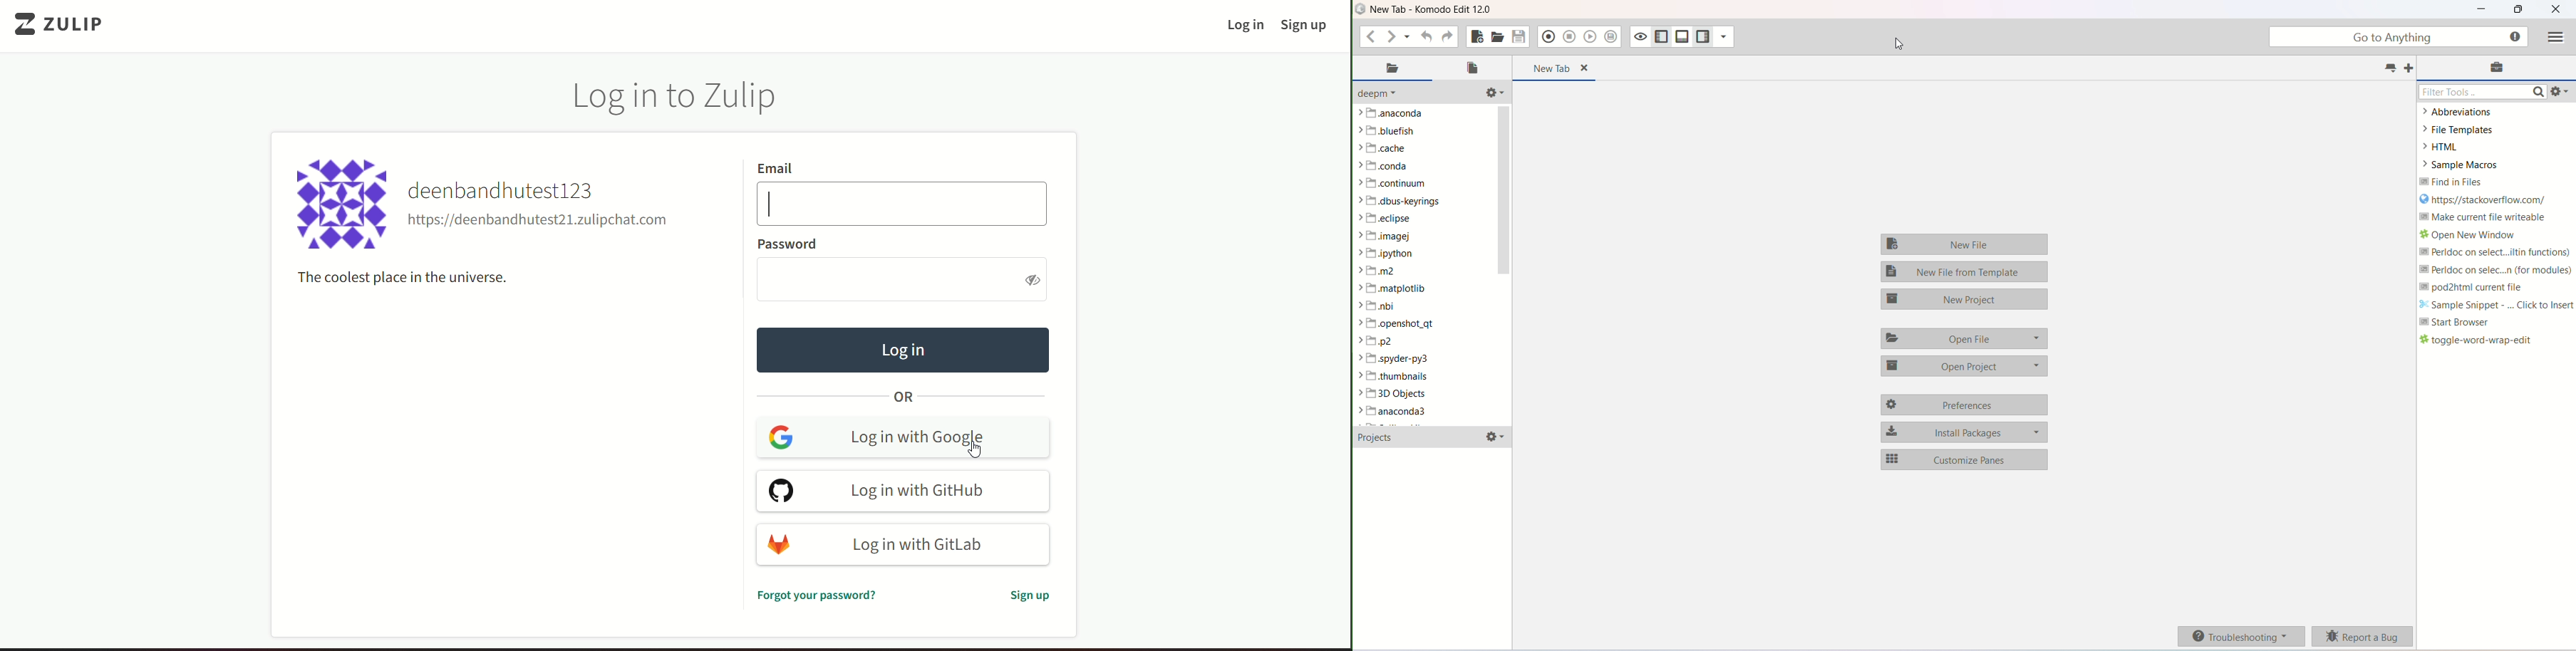  Describe the element at coordinates (2475, 341) in the screenshot. I see `toggle word wrap edit` at that location.